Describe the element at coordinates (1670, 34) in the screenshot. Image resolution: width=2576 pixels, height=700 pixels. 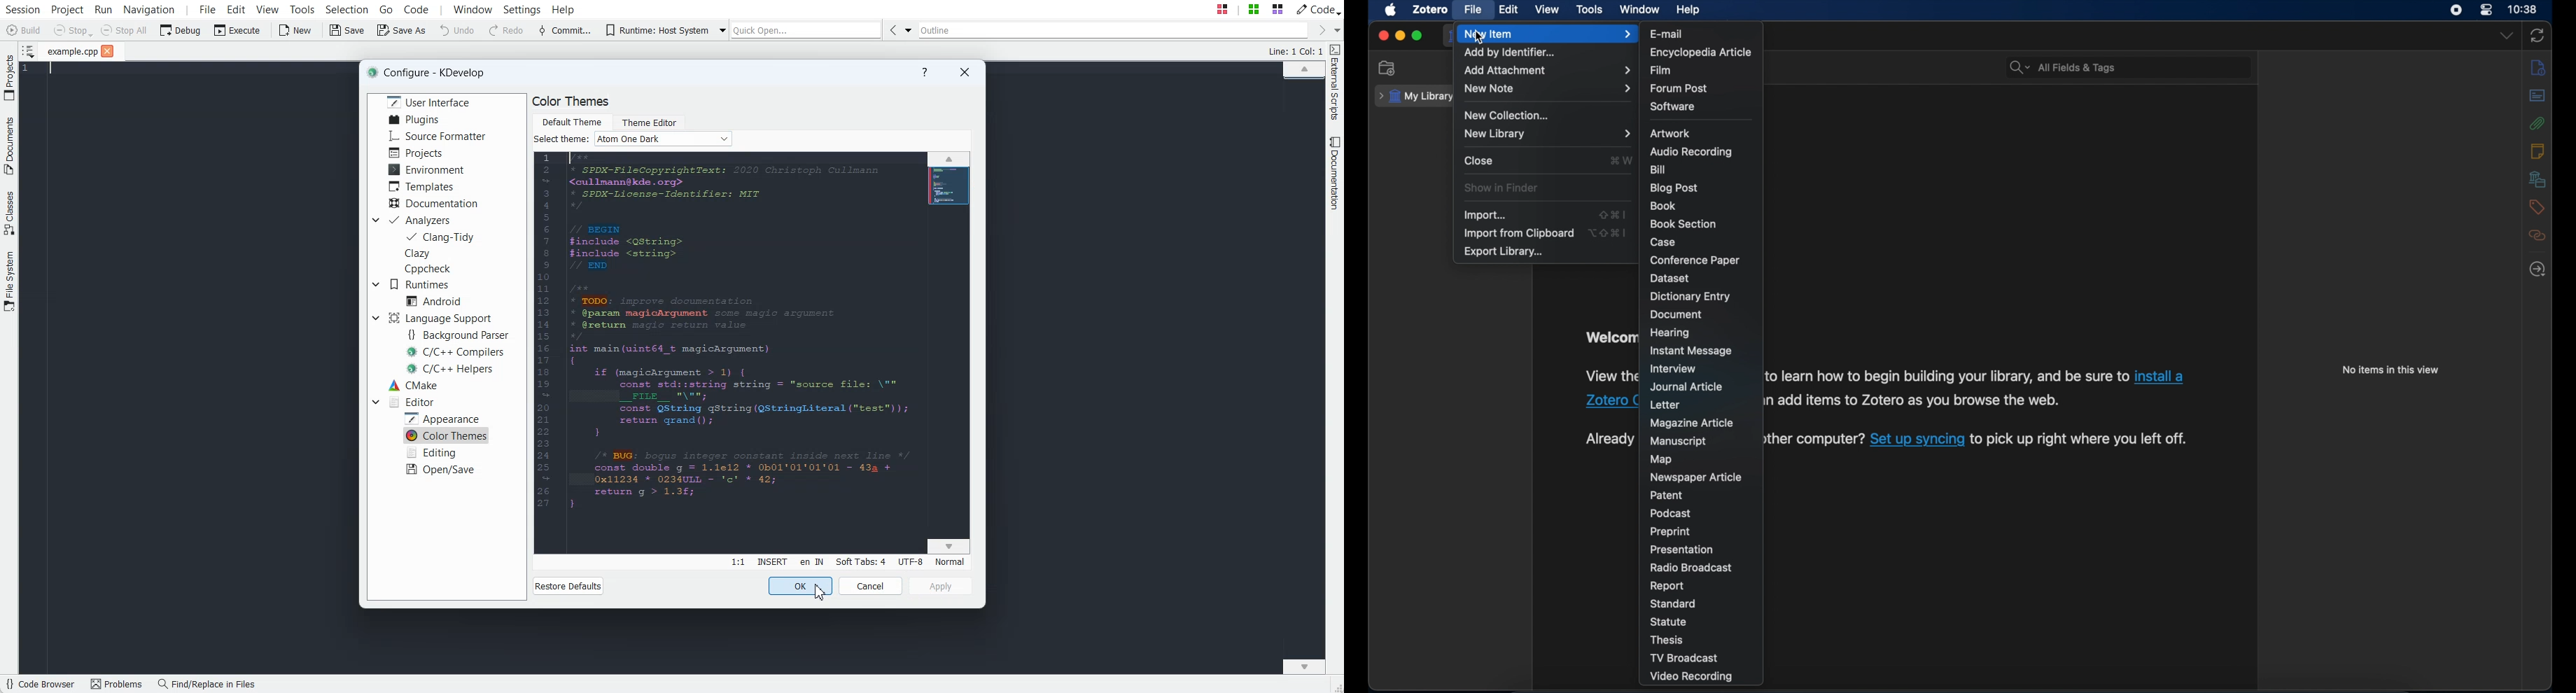
I see `e-mail` at that location.